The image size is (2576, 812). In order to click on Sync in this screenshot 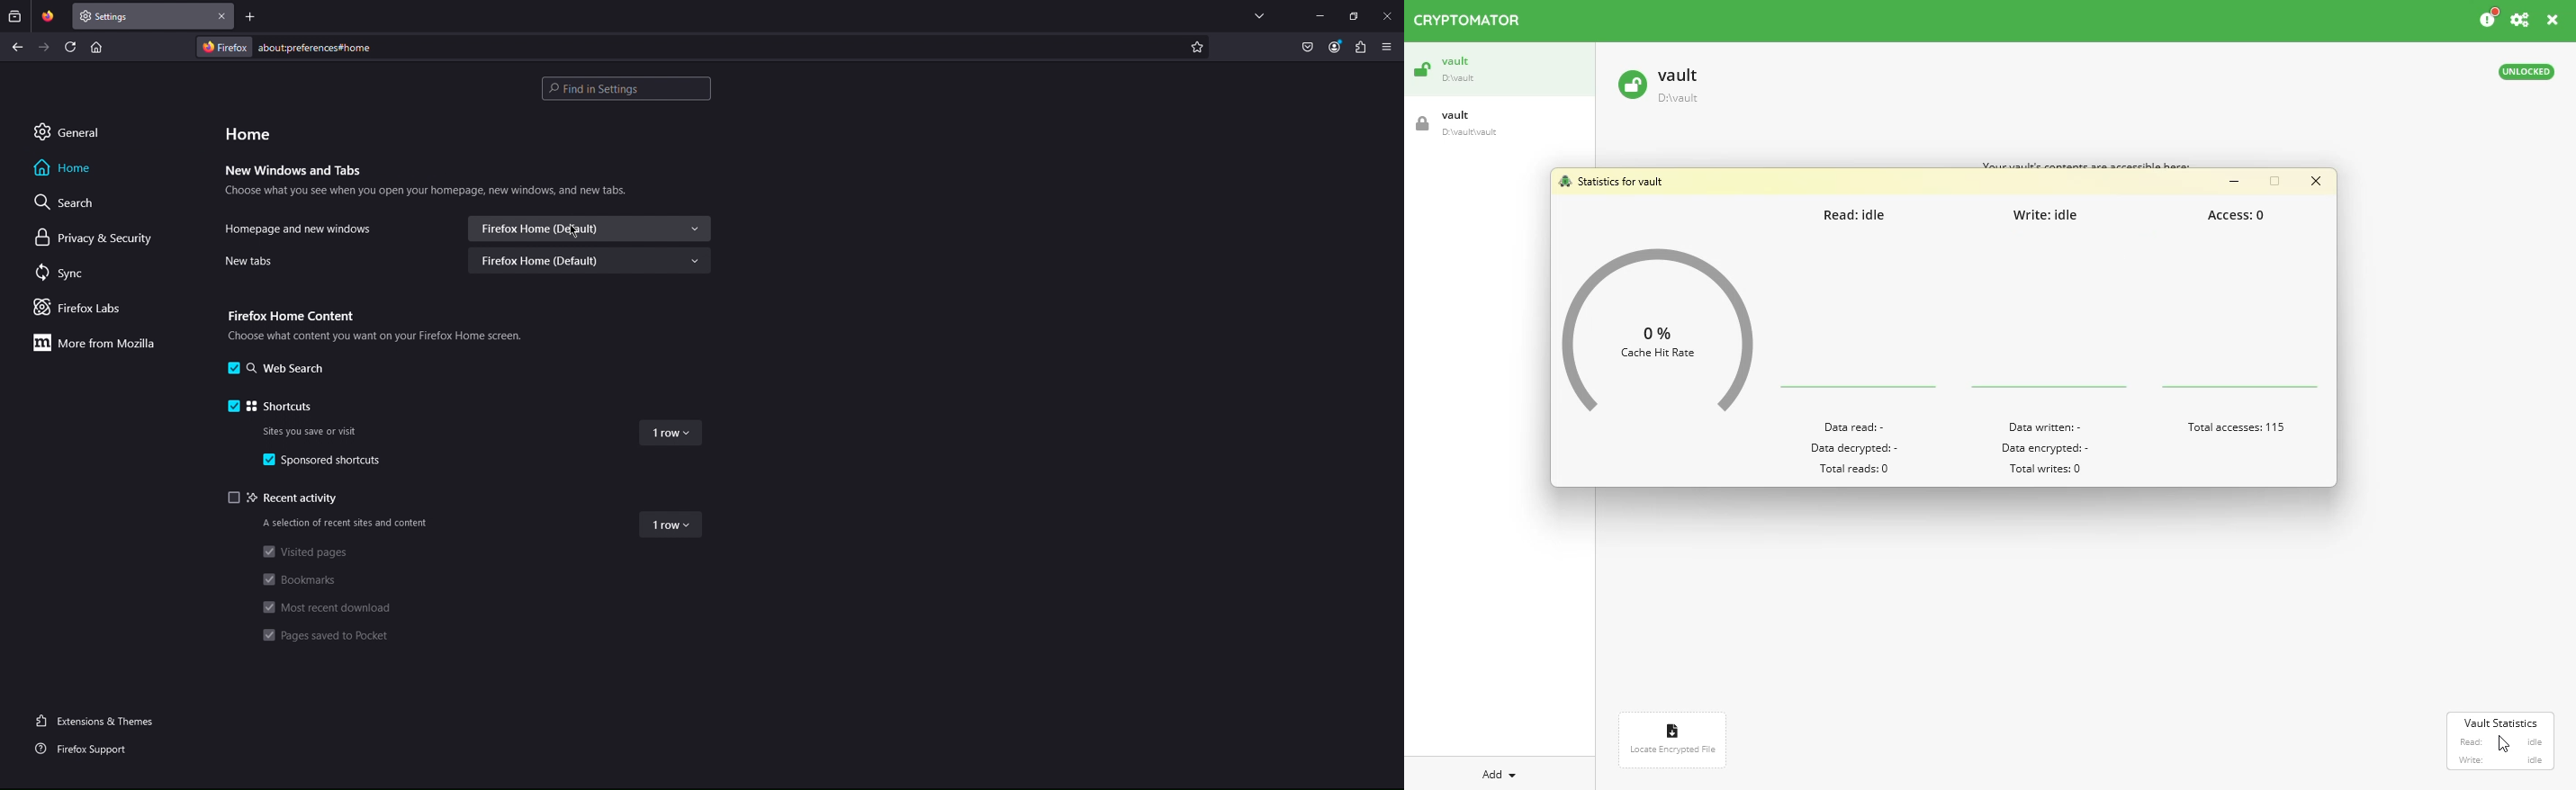, I will do `click(63, 274)`.